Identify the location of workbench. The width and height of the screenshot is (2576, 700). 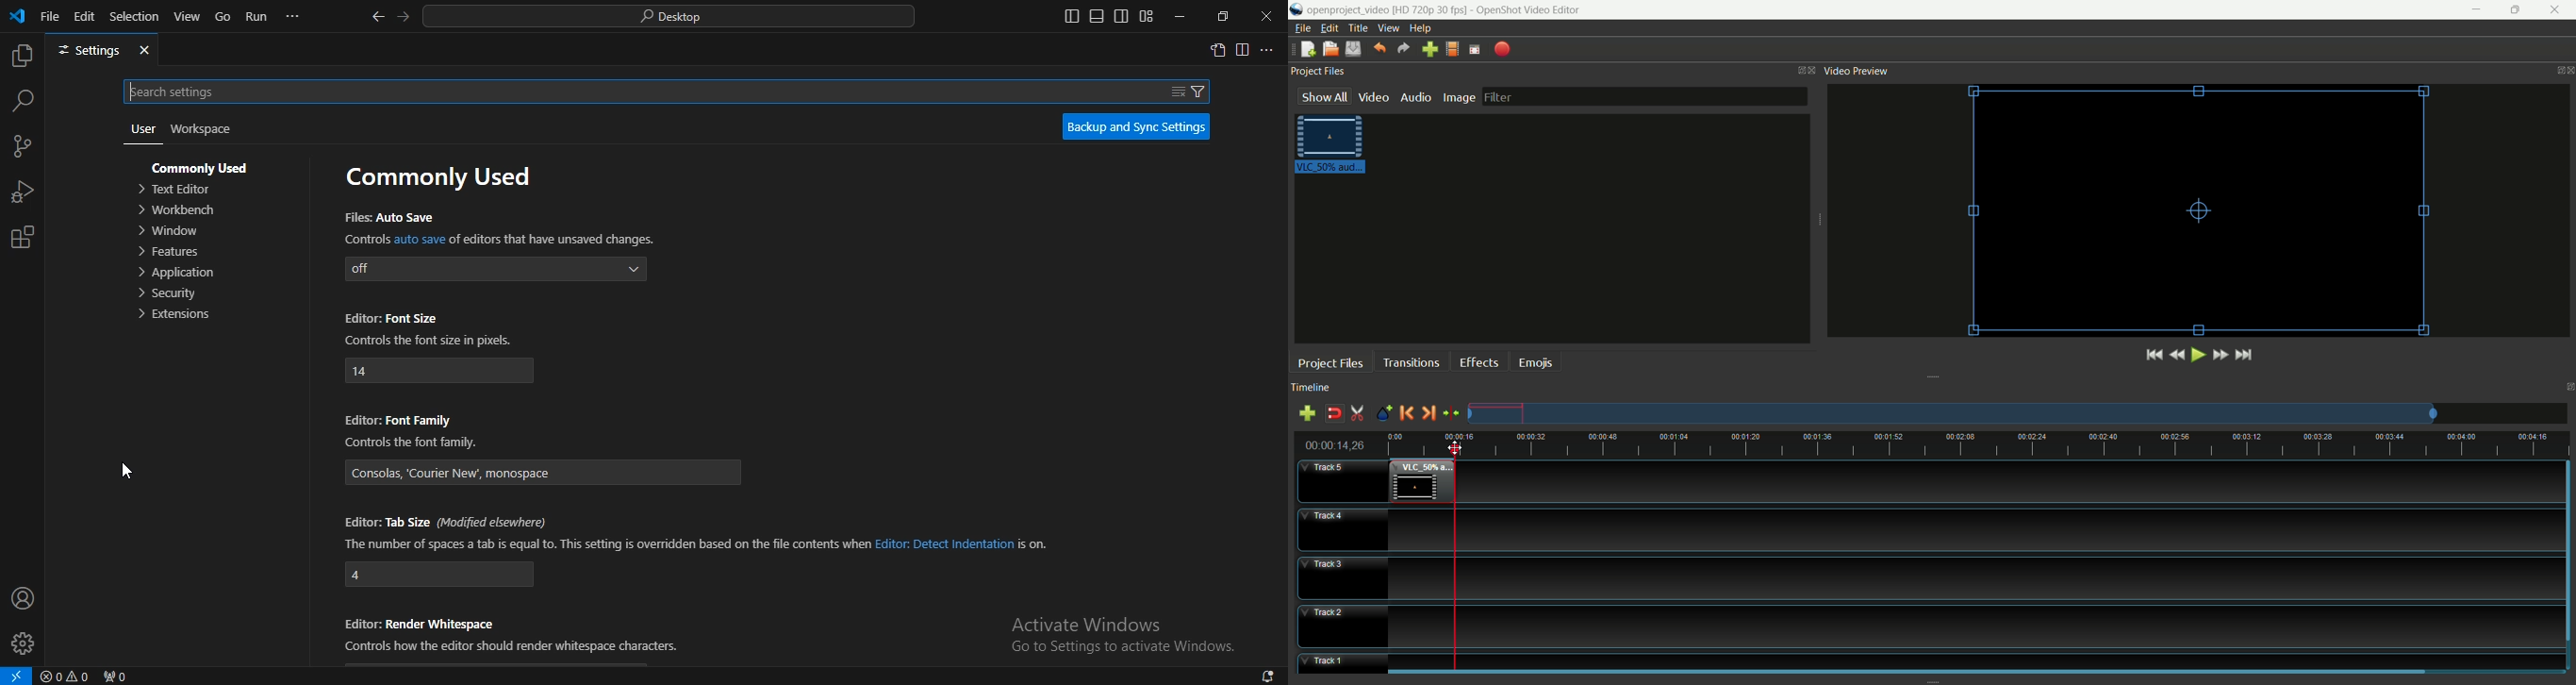
(176, 212).